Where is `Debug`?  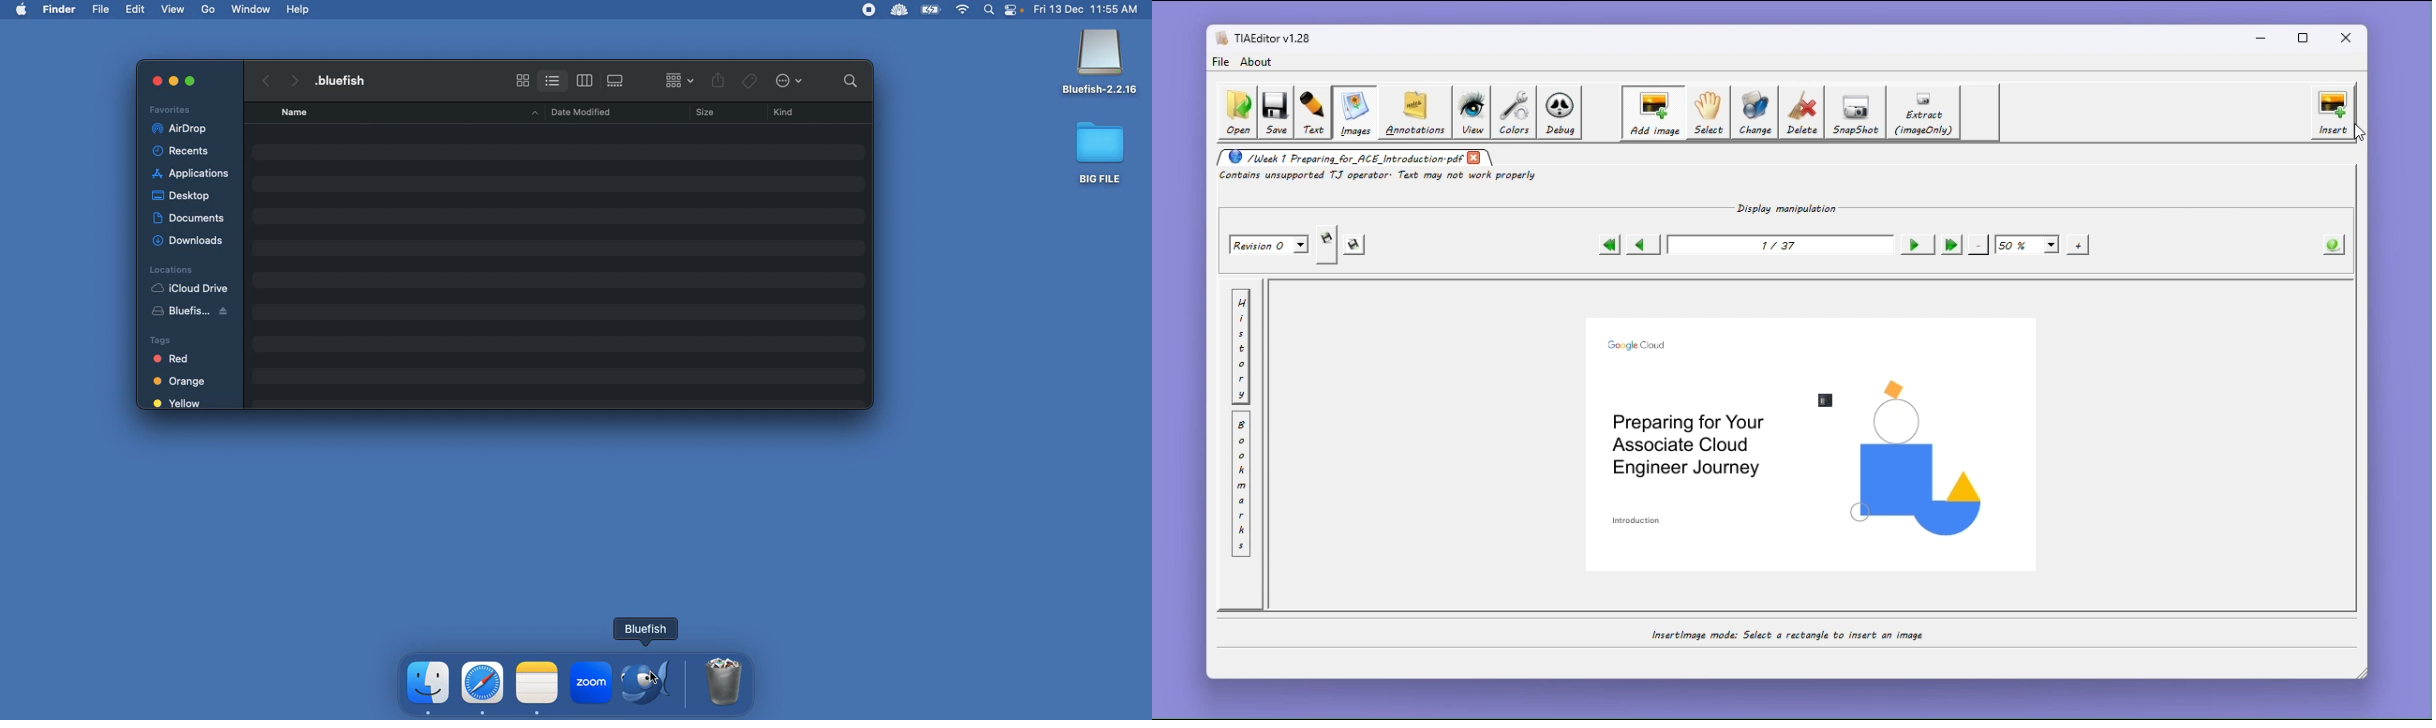
Debug is located at coordinates (1562, 113).